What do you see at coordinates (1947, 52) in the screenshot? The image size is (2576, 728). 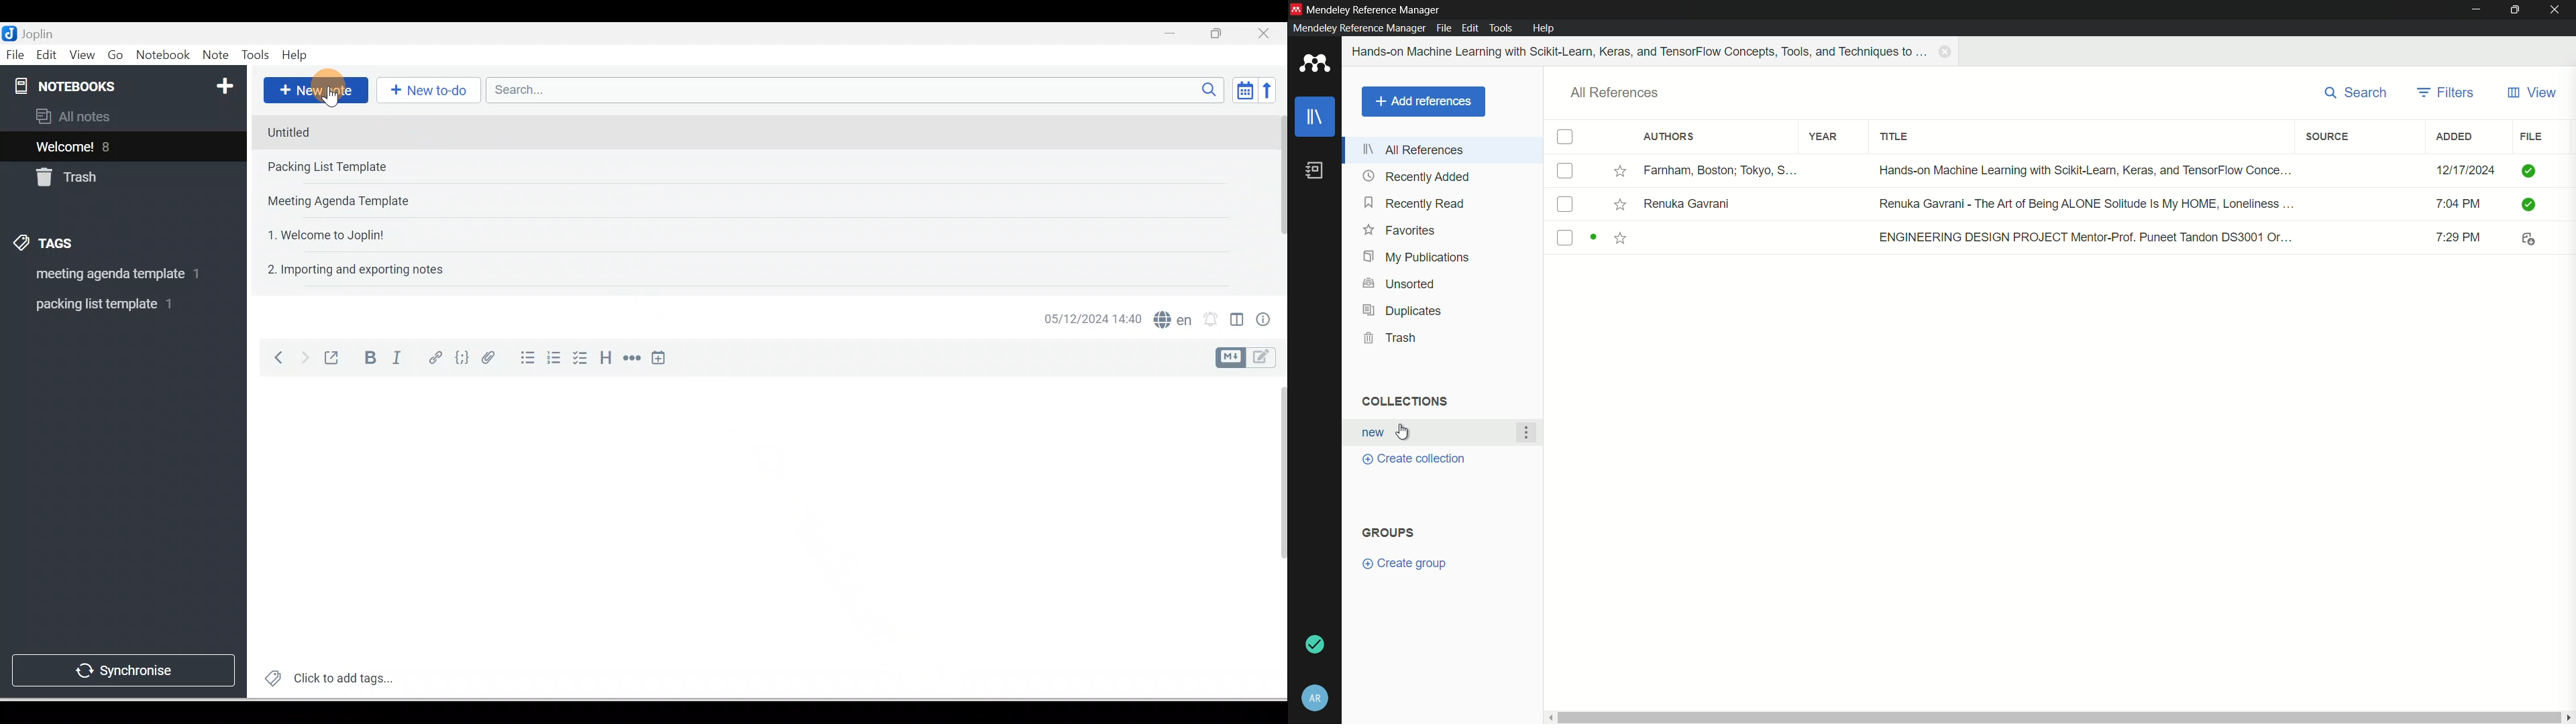 I see `close book` at bounding box center [1947, 52].